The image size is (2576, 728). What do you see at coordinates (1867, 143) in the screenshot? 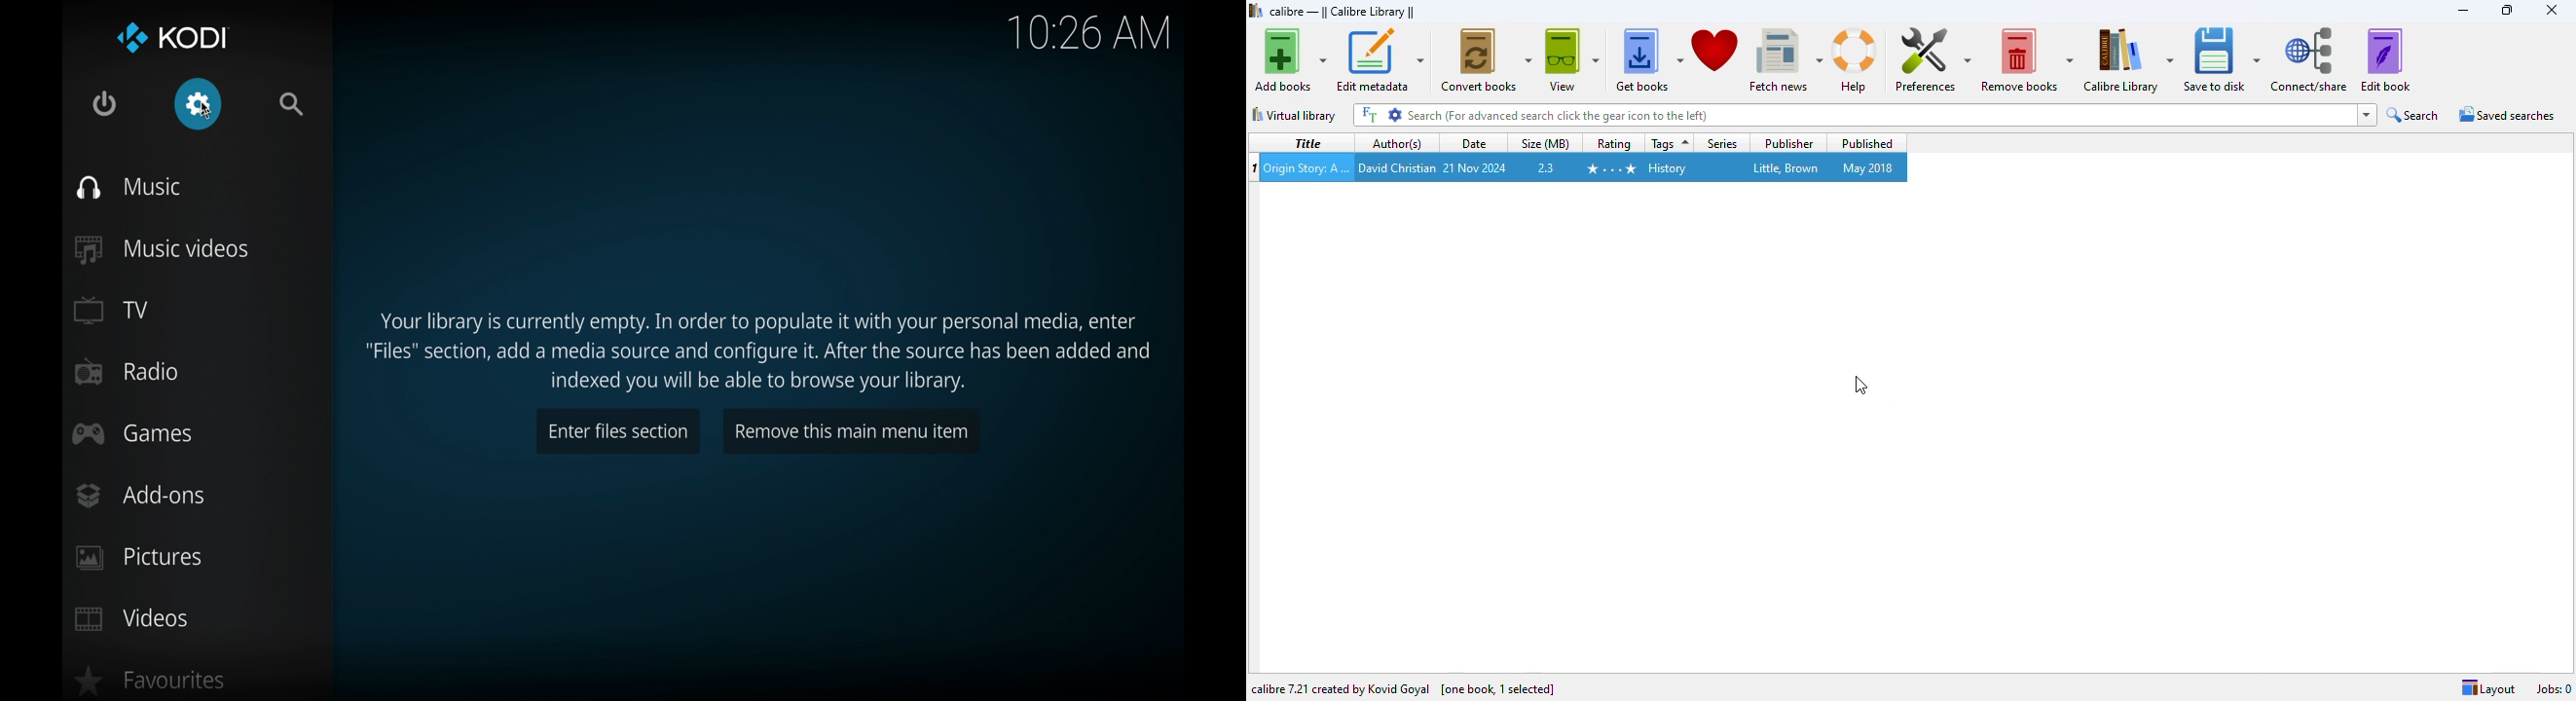
I see `published` at bounding box center [1867, 143].